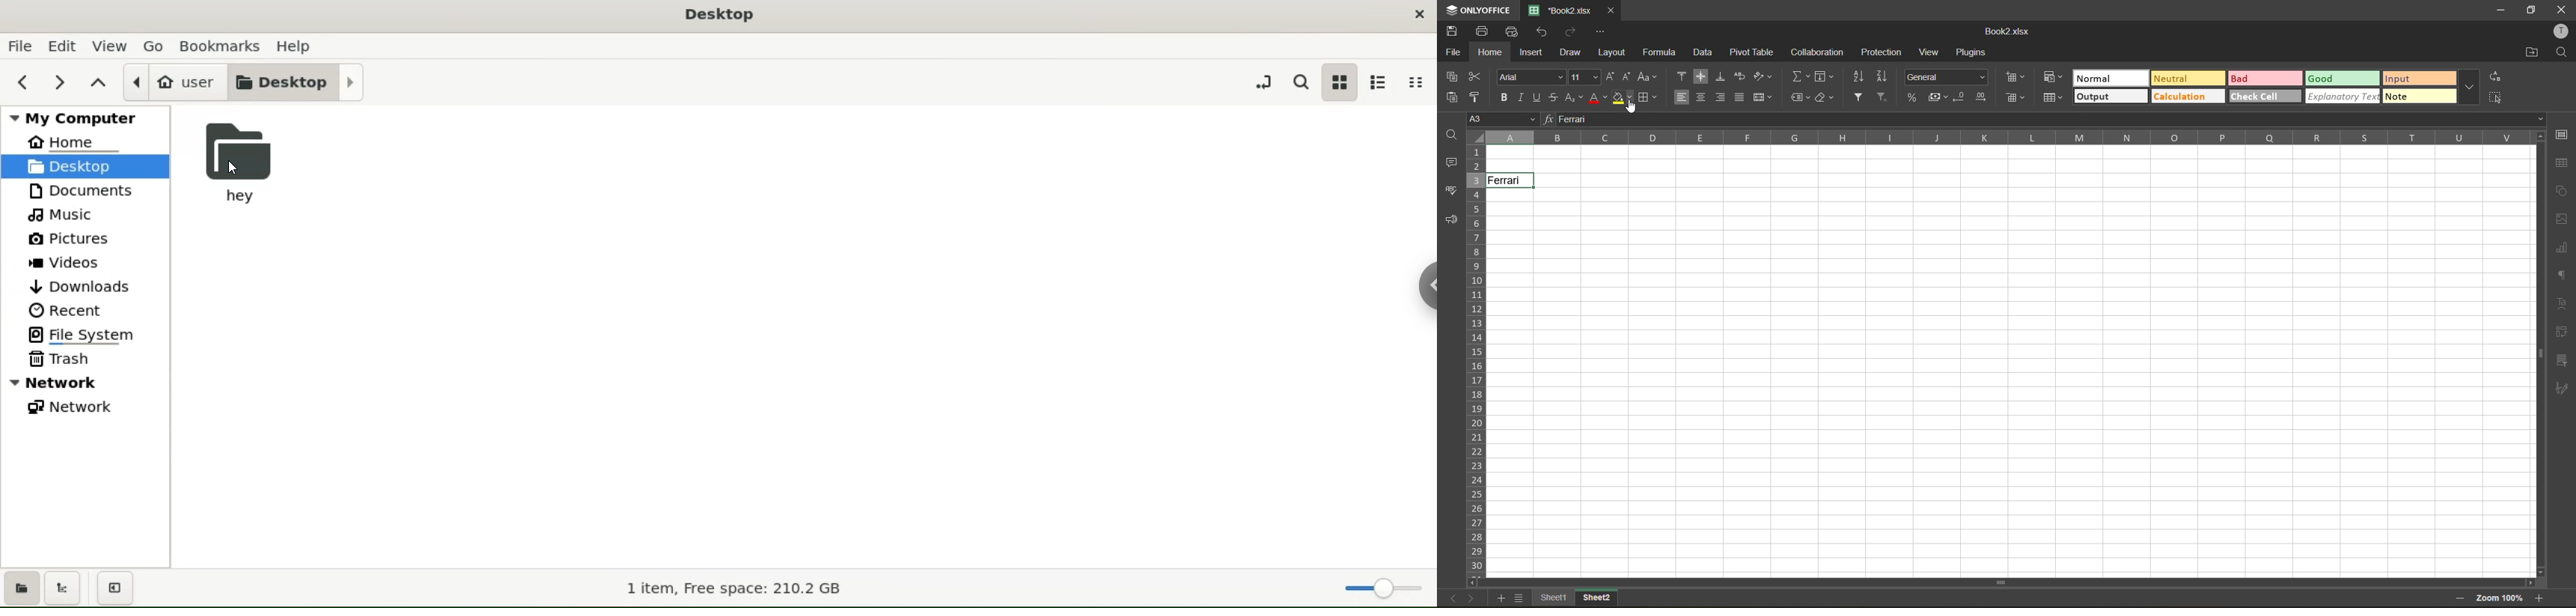 The image size is (2576, 616). What do you see at coordinates (2563, 220) in the screenshot?
I see `images` at bounding box center [2563, 220].